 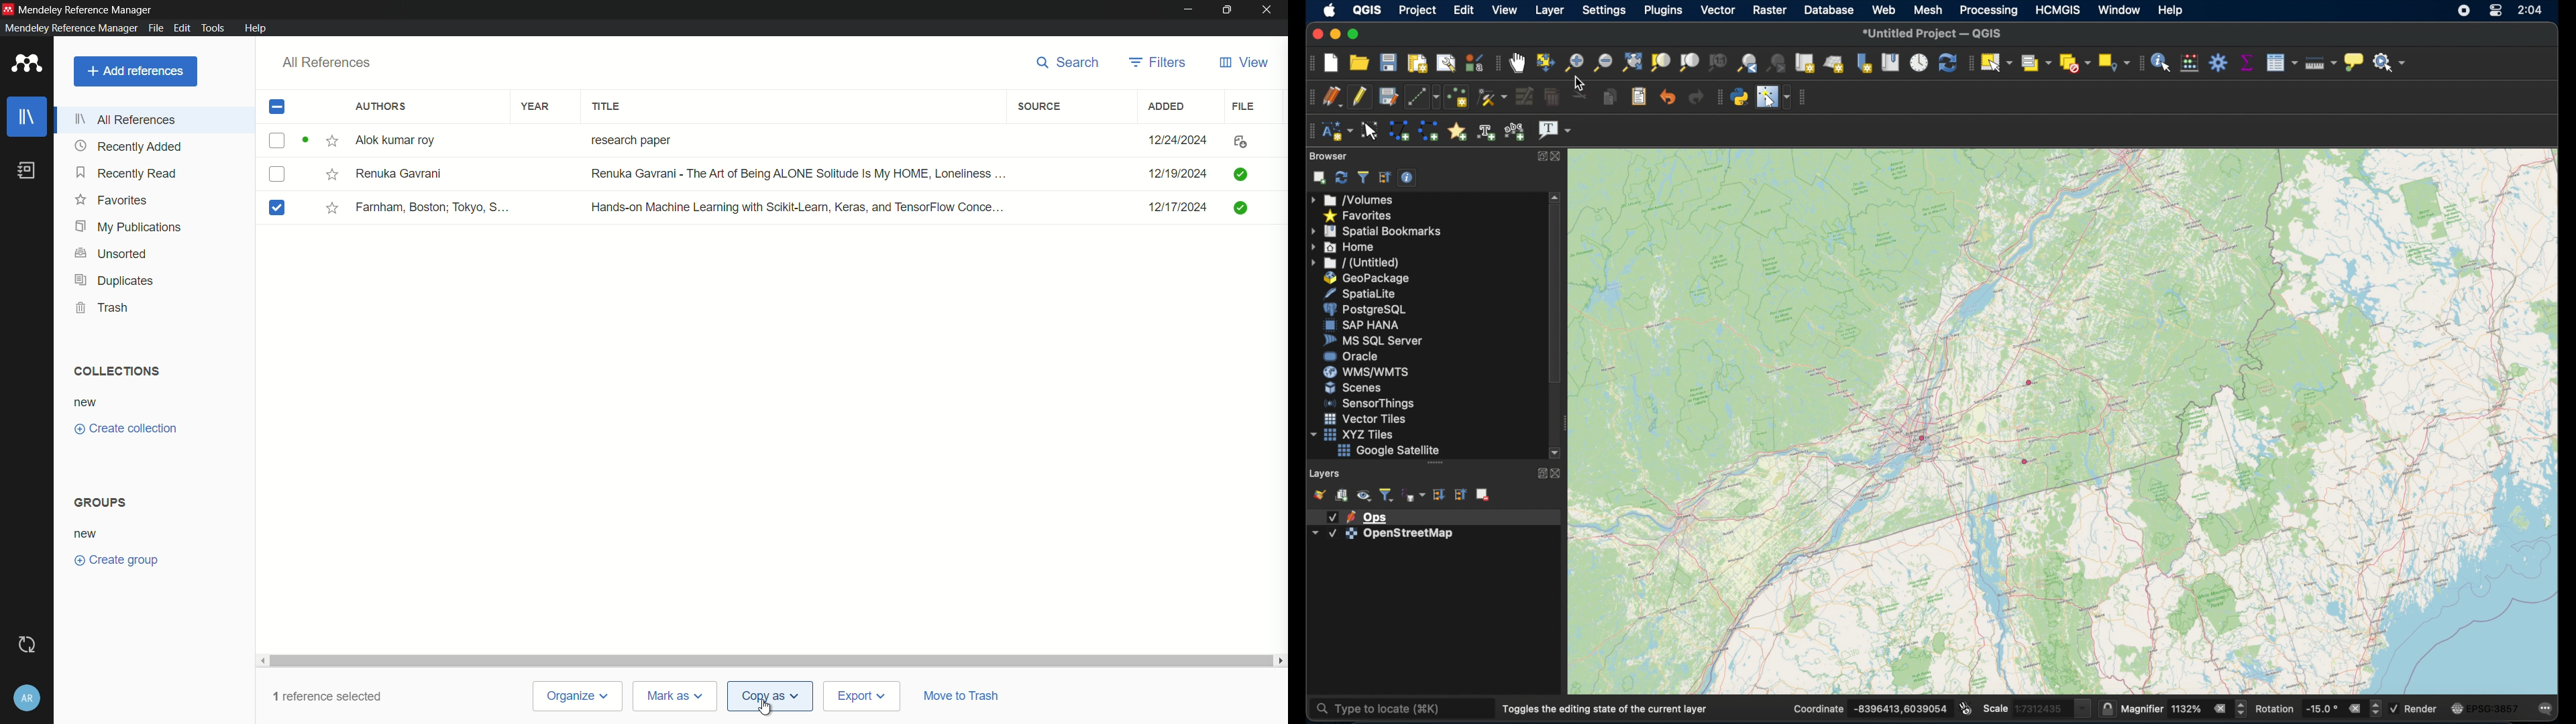 I want to click on copy features, so click(x=1609, y=97).